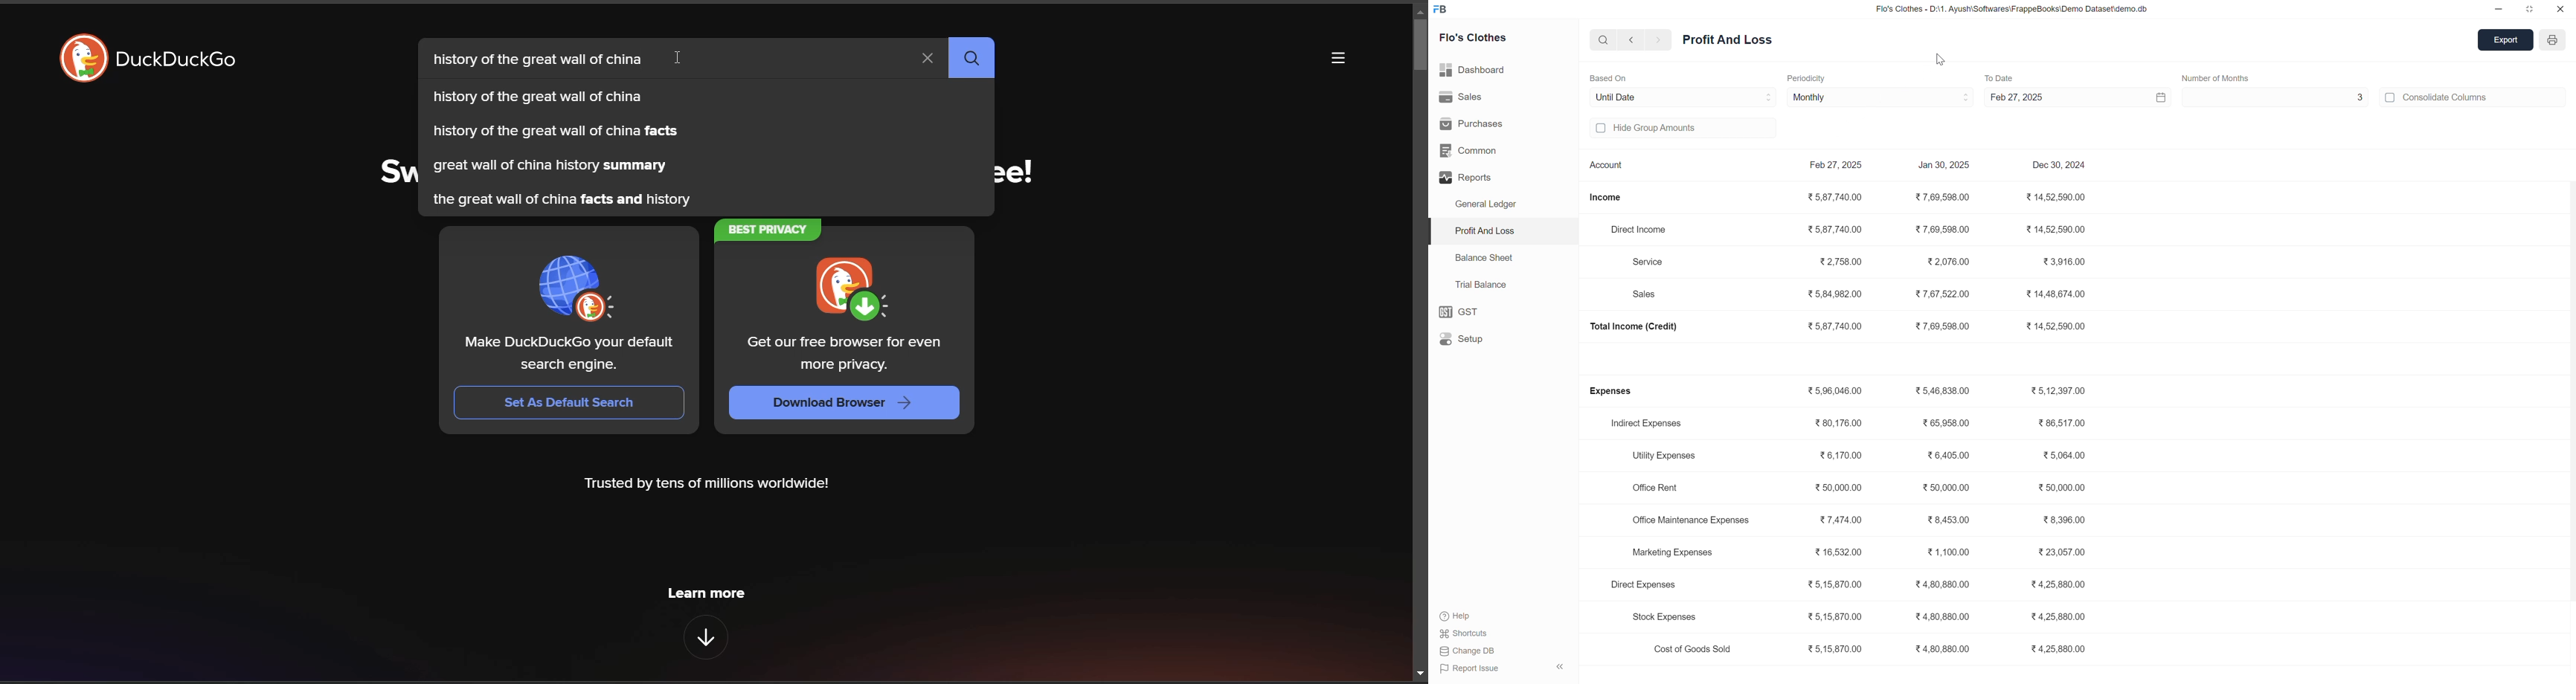  I want to click on Get our free browser for even
more privacy., so click(848, 353).